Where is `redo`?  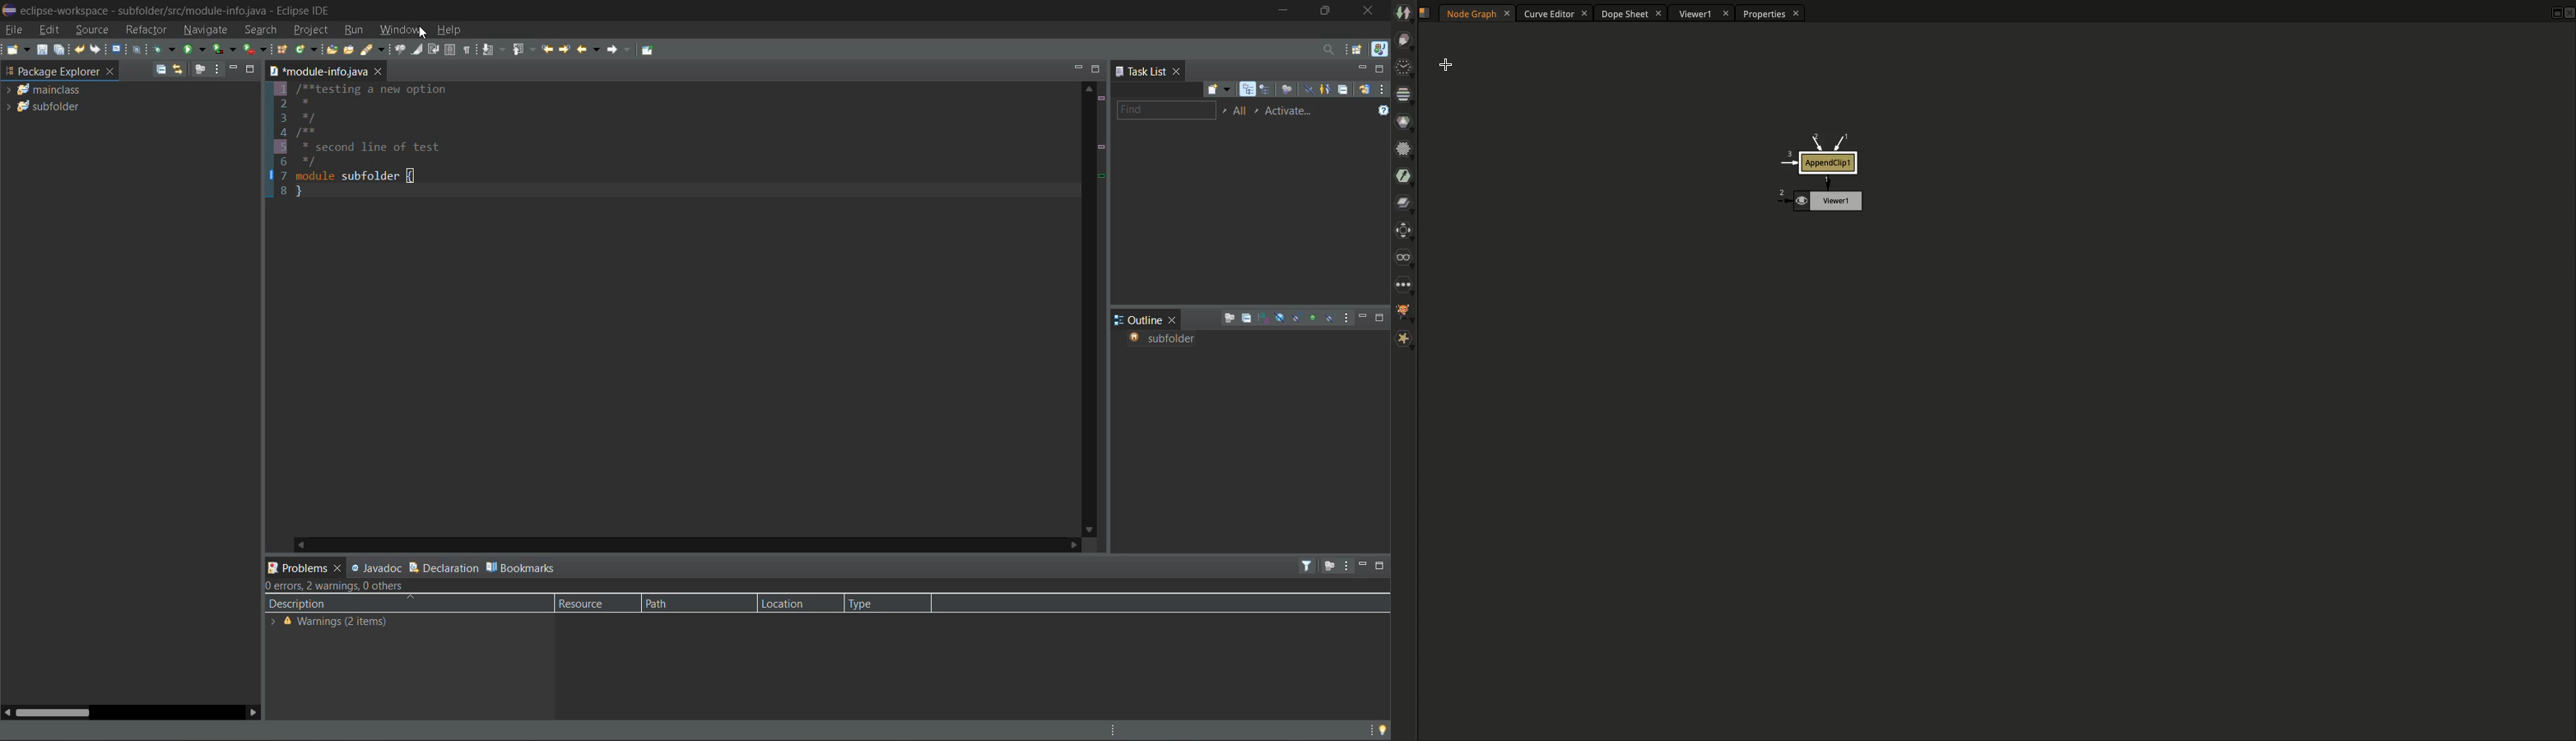 redo is located at coordinates (93, 49).